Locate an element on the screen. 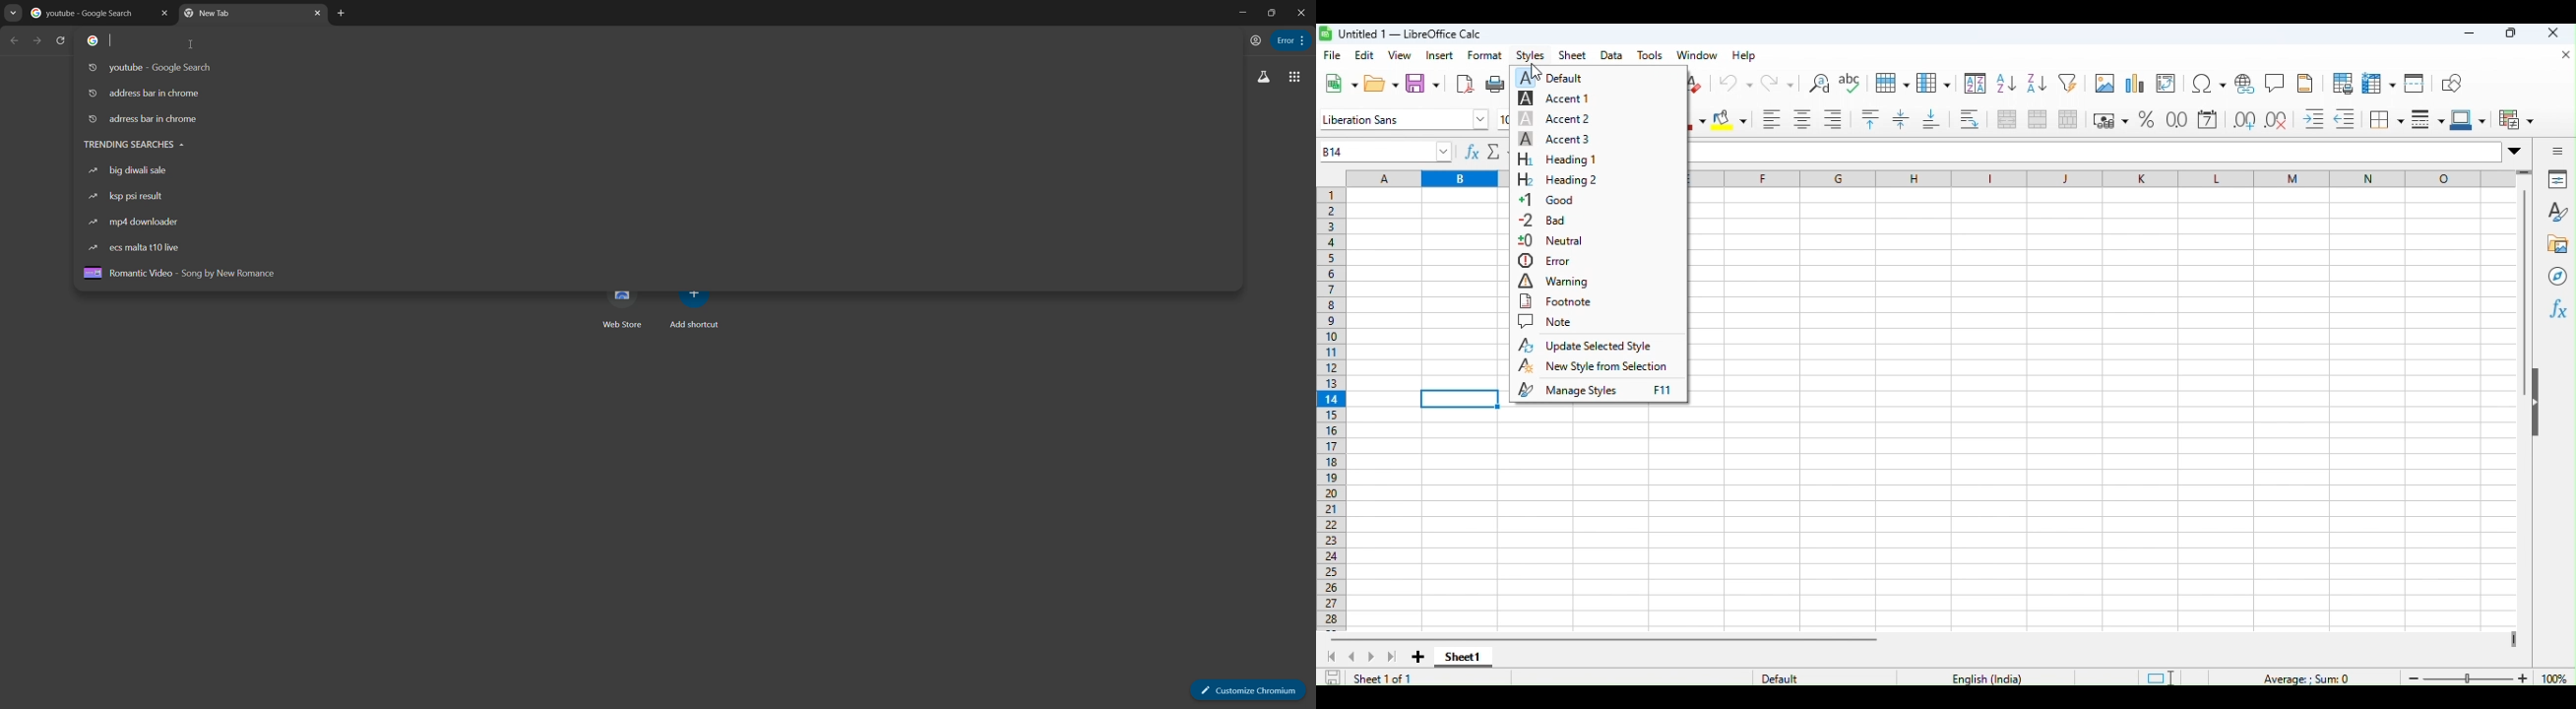  Formula is located at coordinates (1483, 151).